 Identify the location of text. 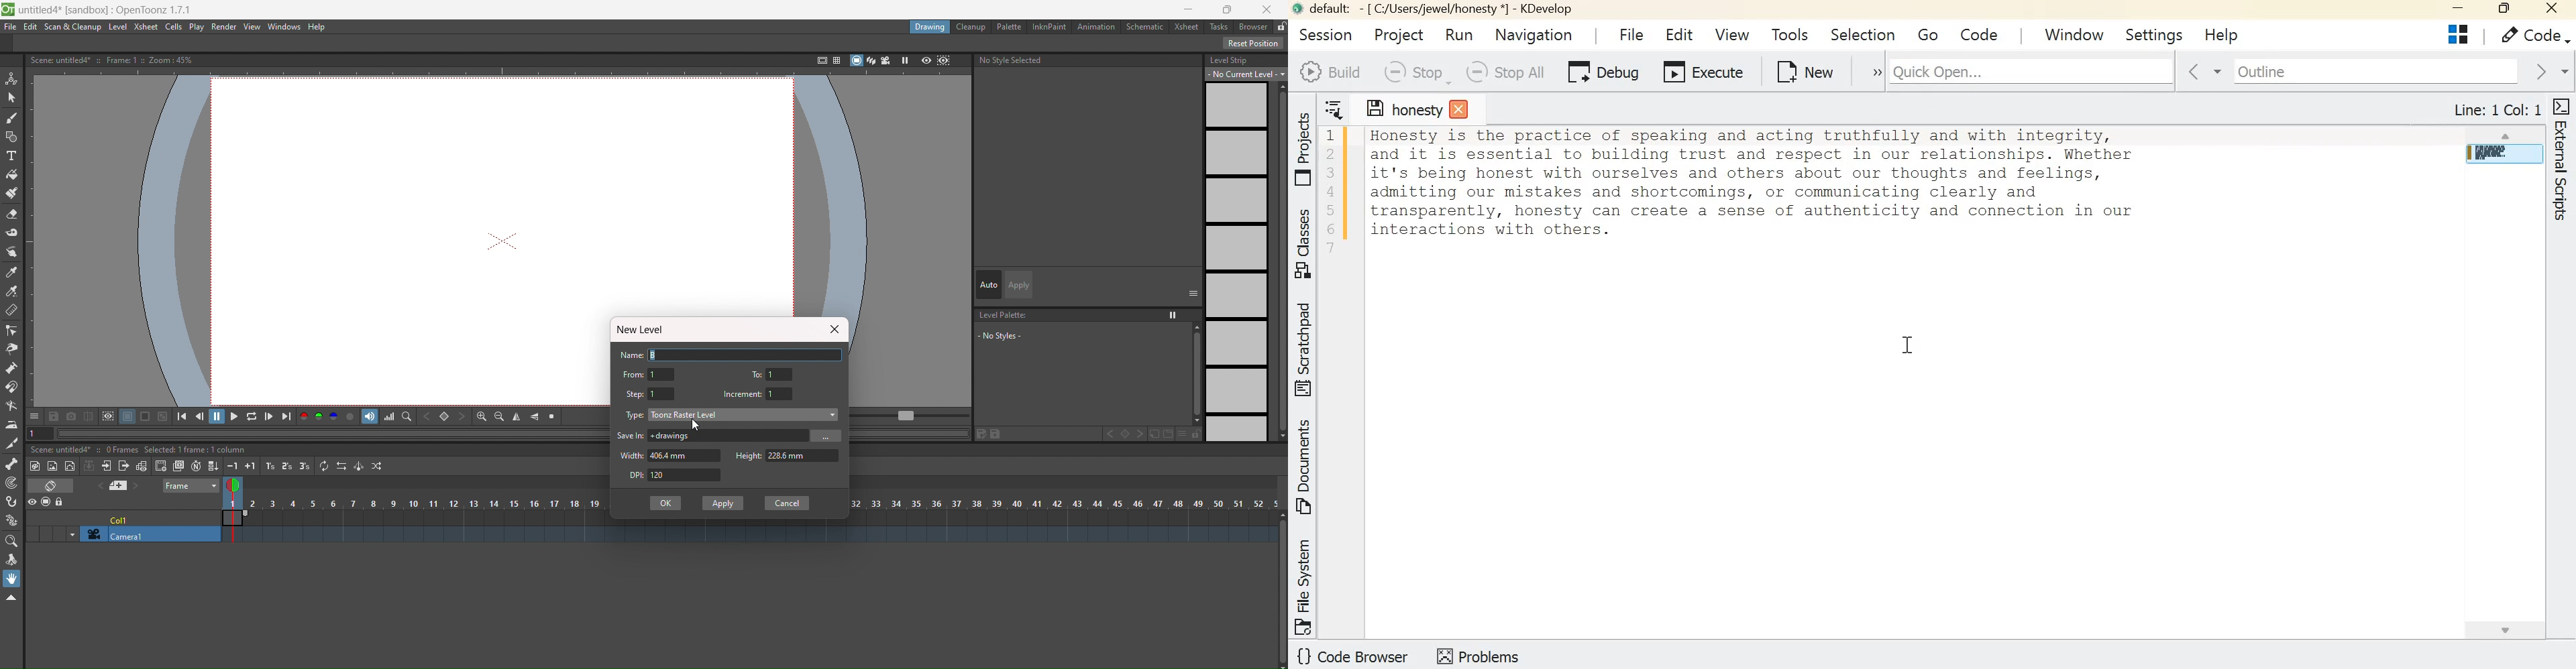
(115, 60).